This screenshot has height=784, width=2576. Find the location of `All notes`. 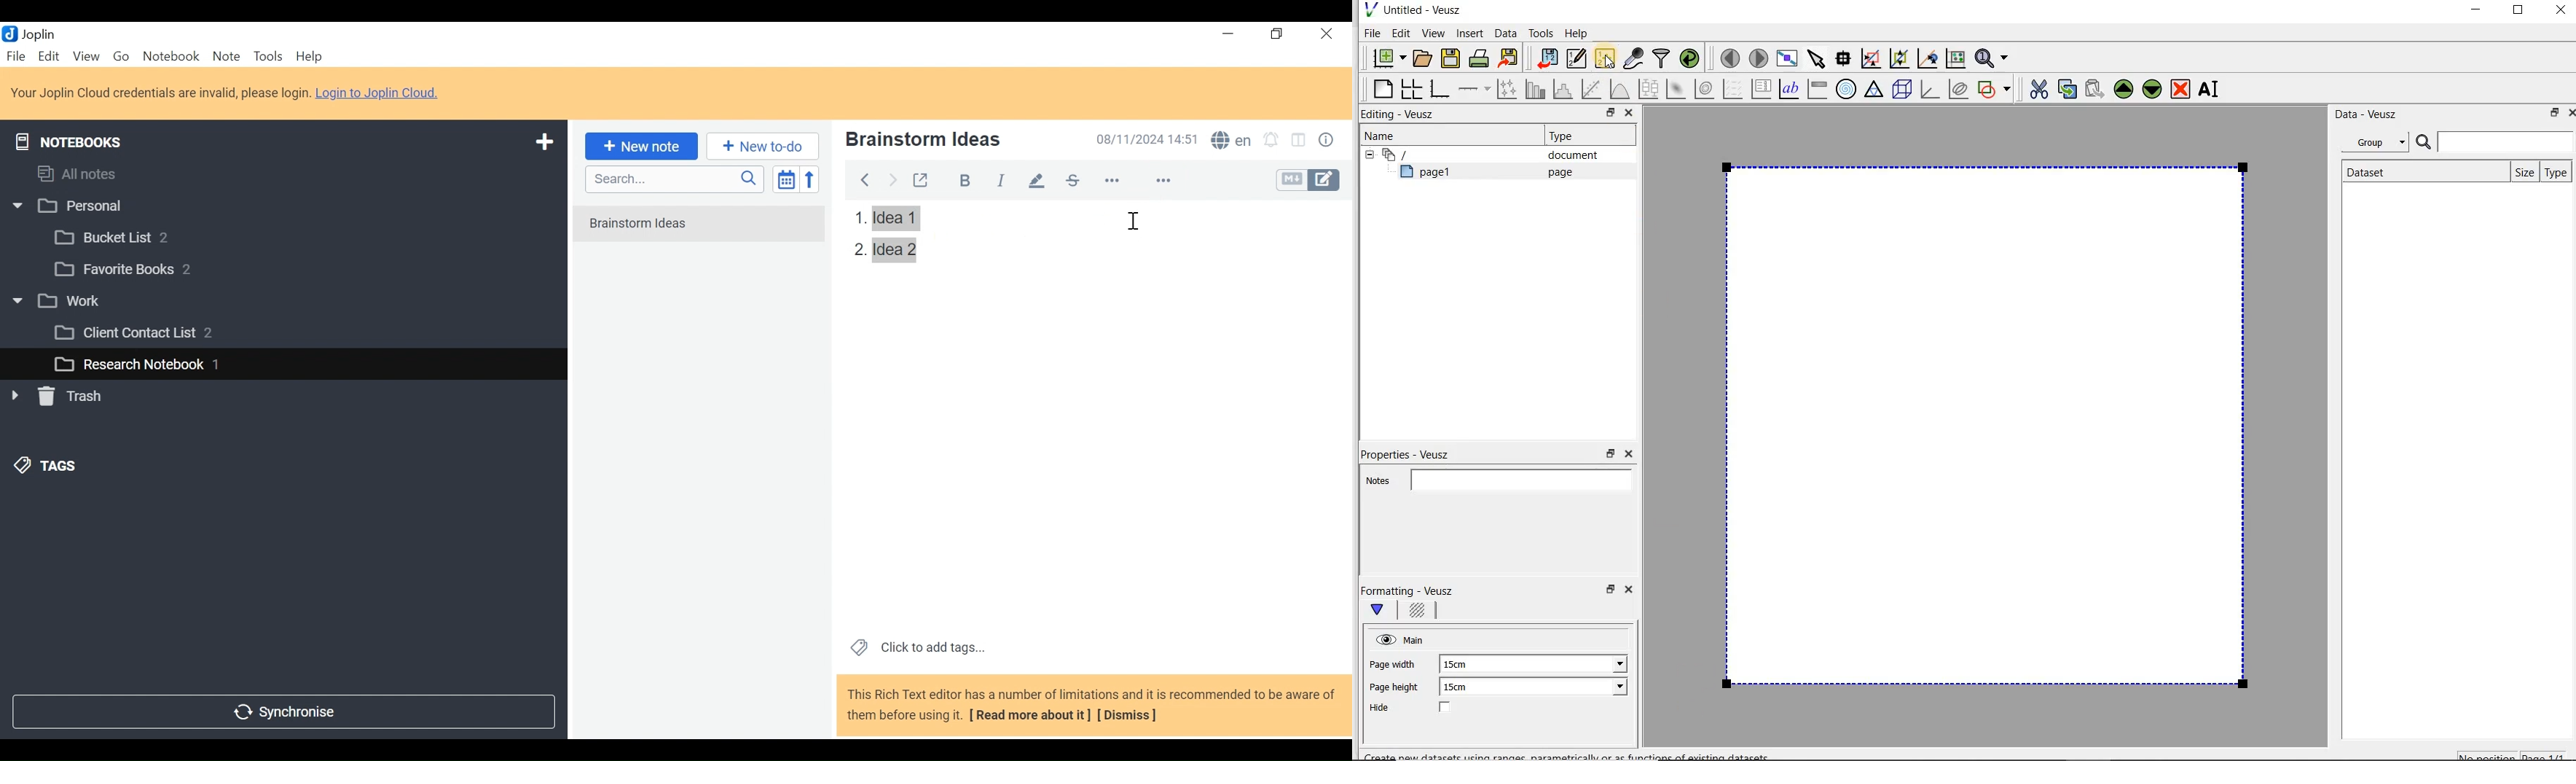

All notes is located at coordinates (90, 171).